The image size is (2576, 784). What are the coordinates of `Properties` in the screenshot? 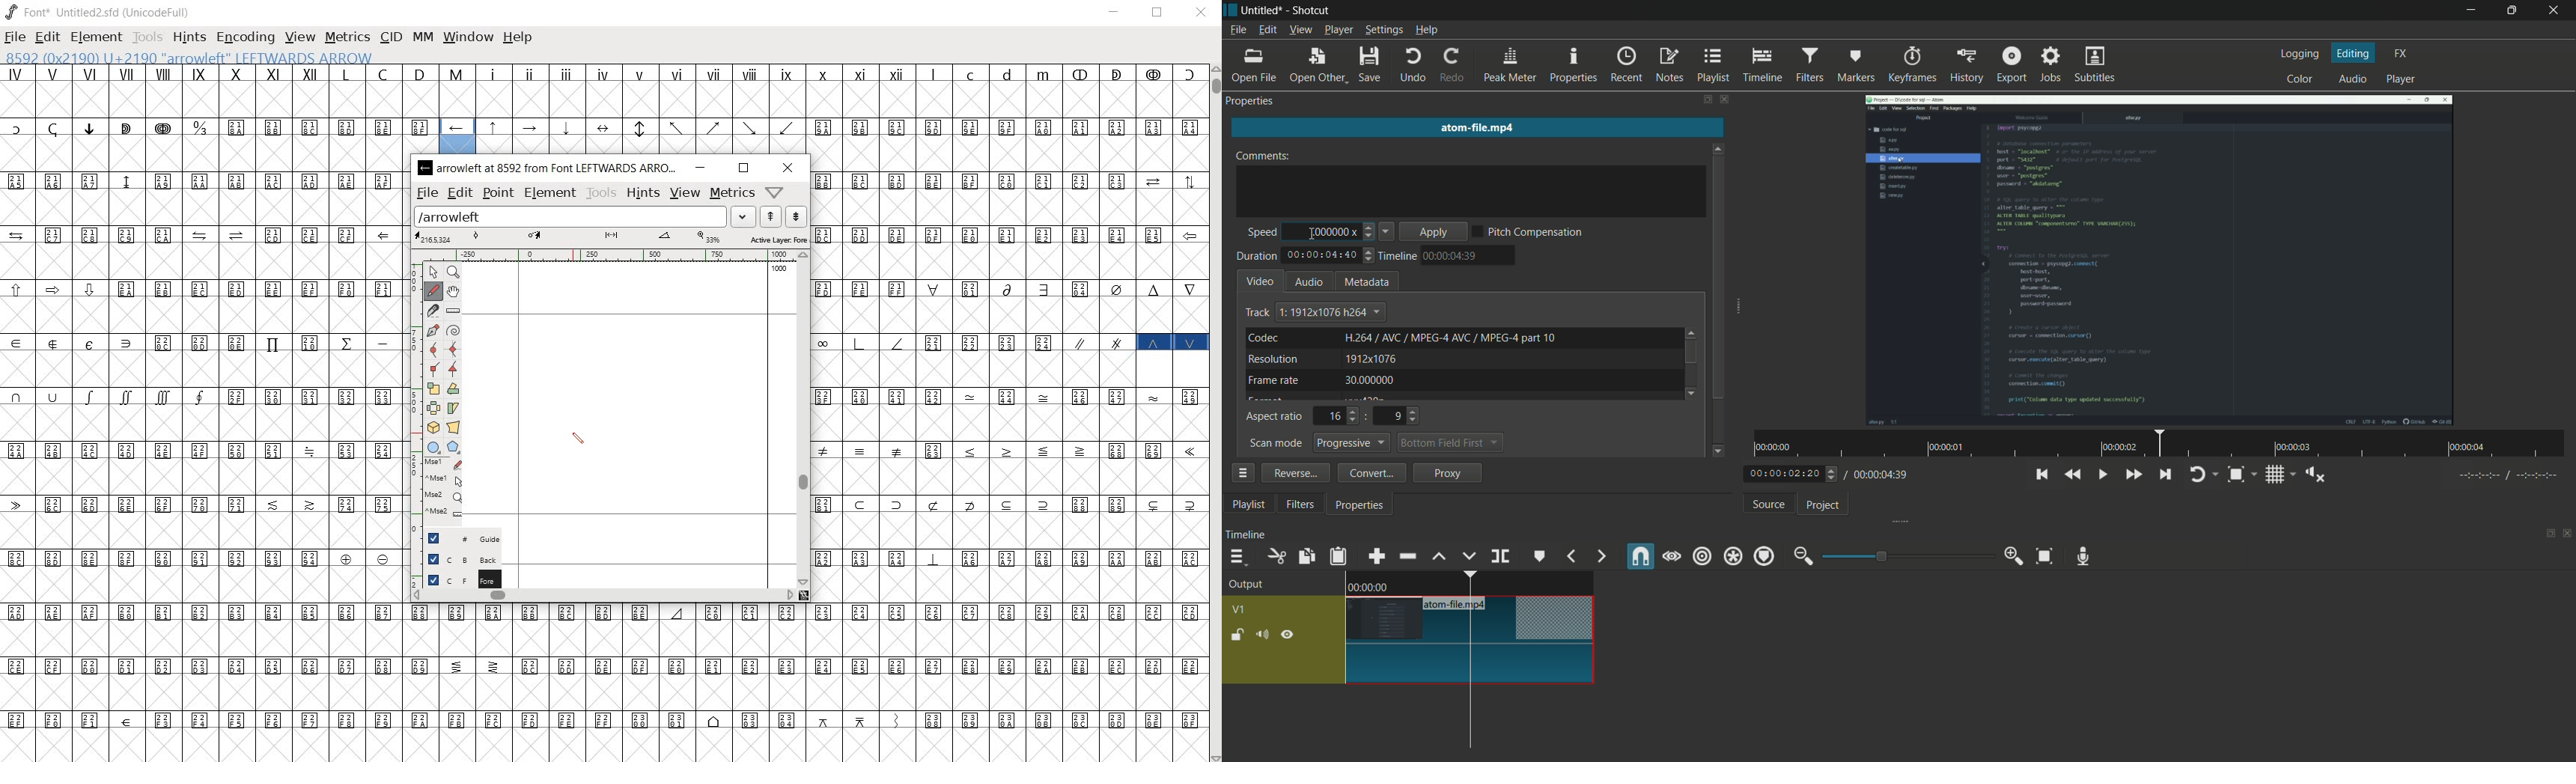 It's located at (1256, 101).